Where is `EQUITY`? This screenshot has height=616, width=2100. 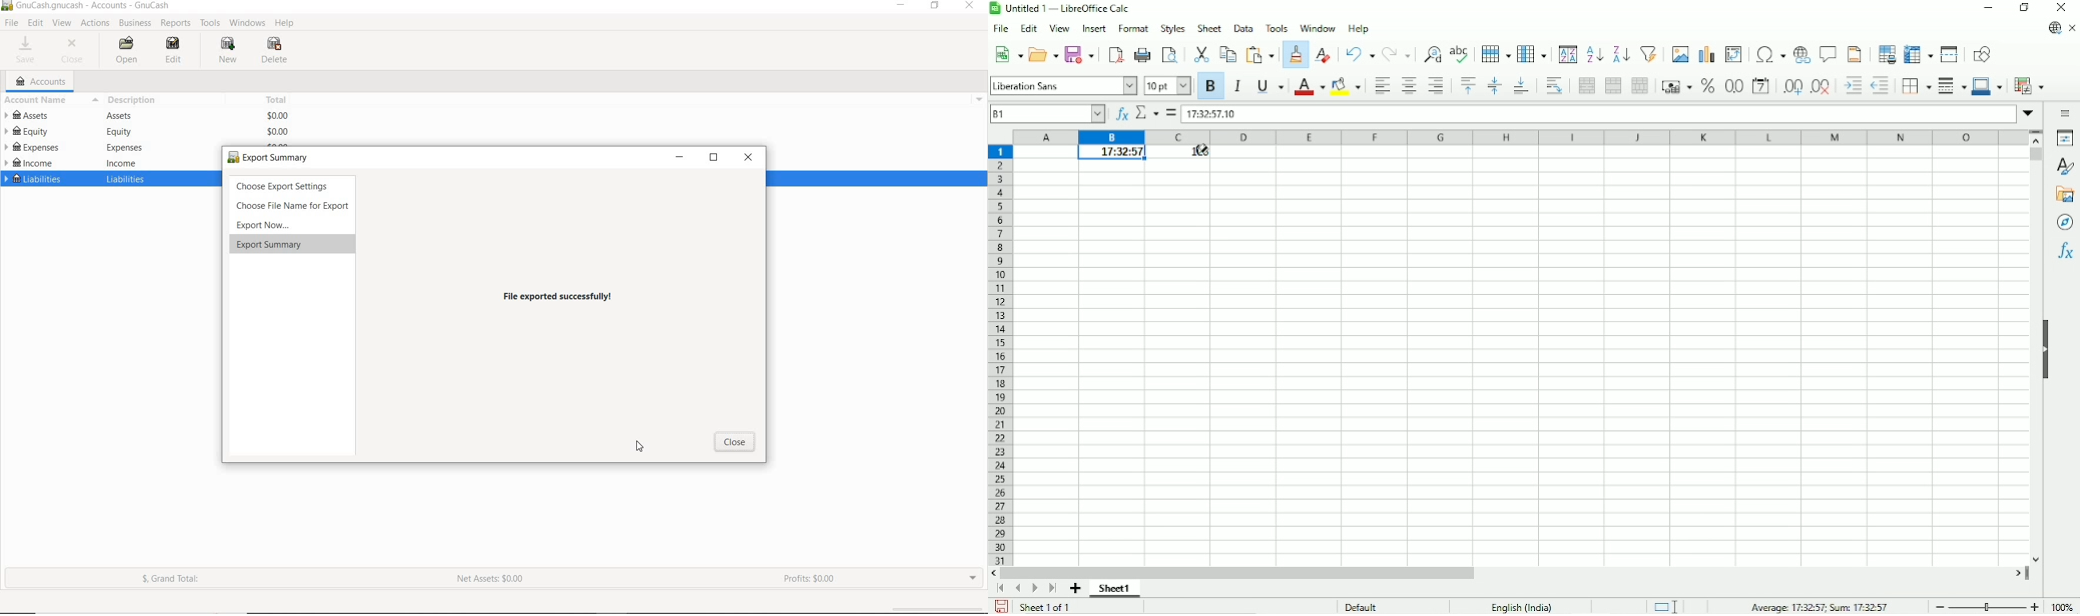 EQUITY is located at coordinates (31, 131).